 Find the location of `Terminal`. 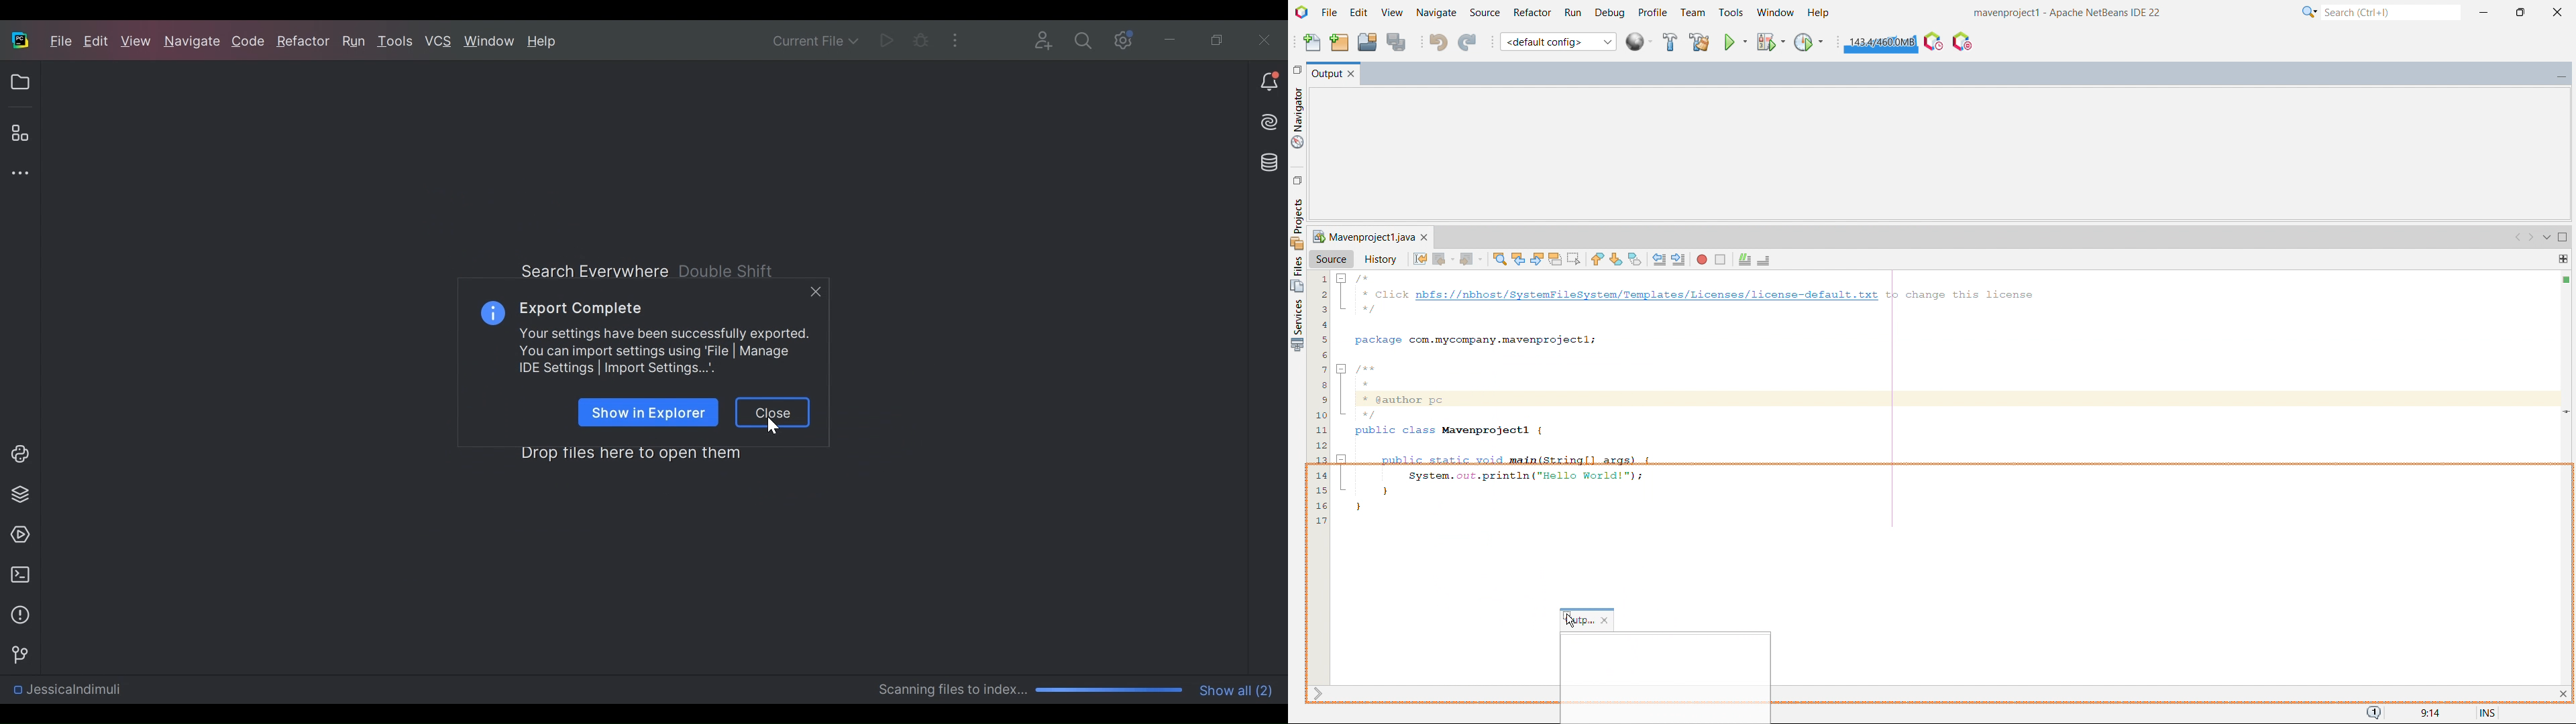

Terminal is located at coordinates (17, 575).